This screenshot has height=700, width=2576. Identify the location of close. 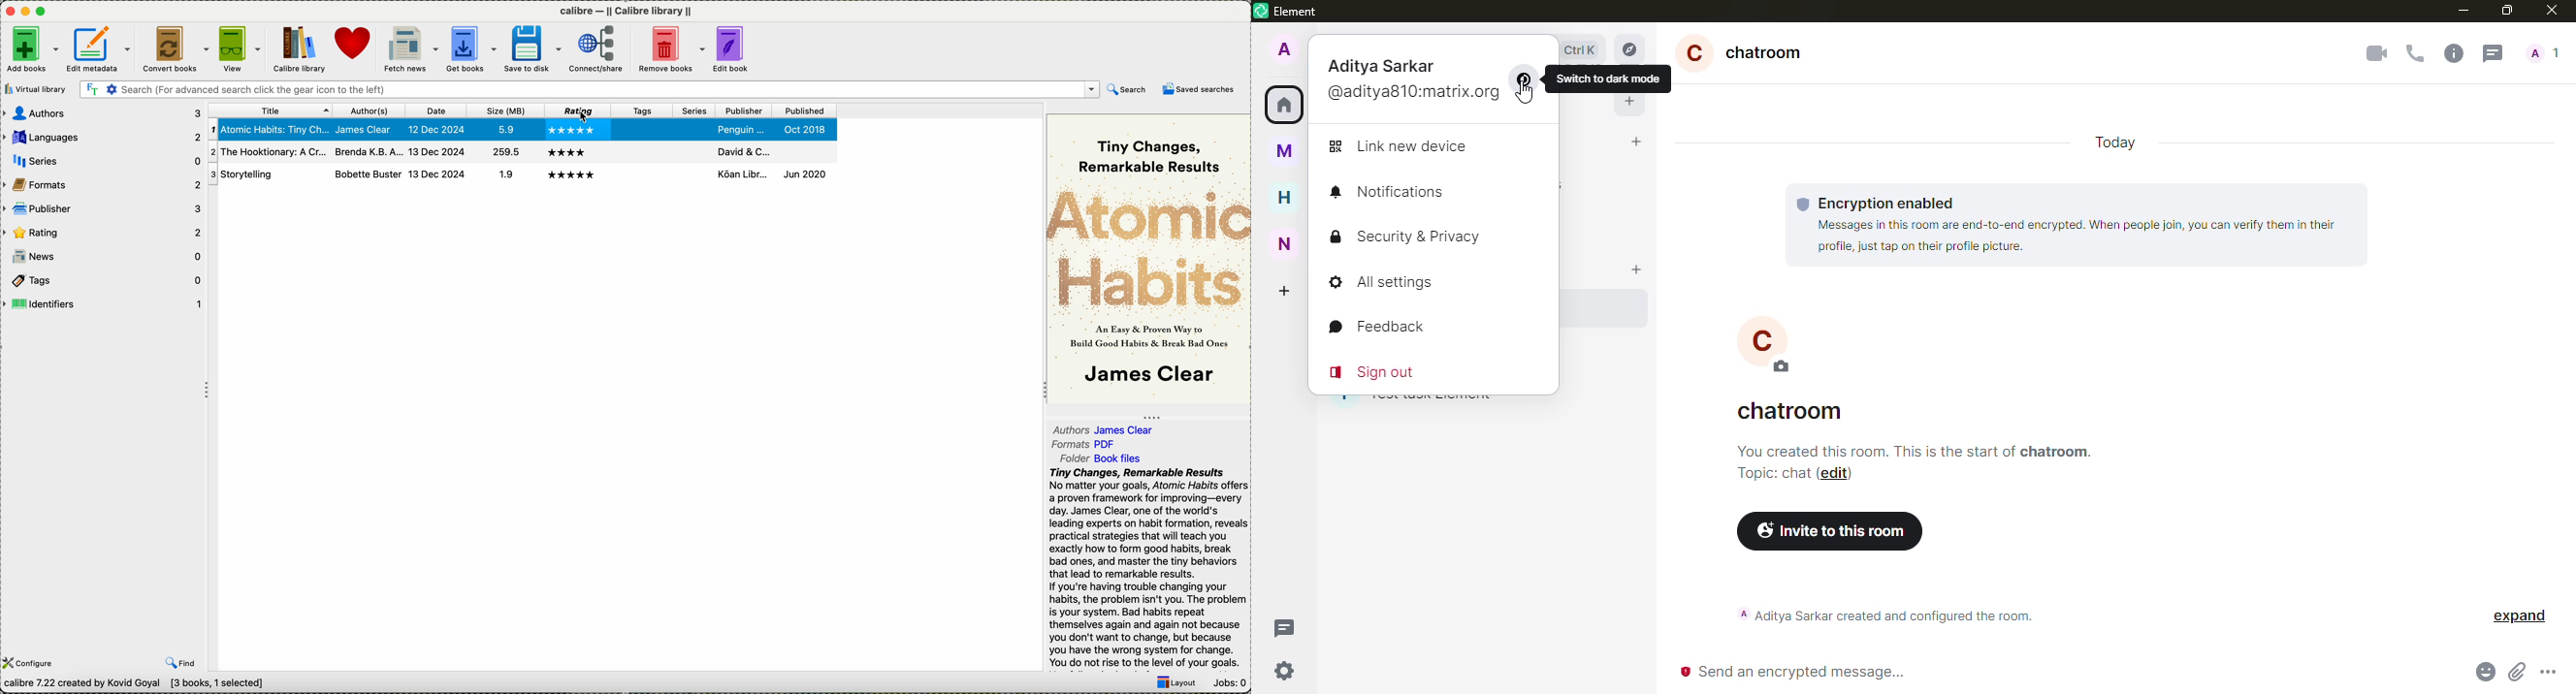
(2550, 11).